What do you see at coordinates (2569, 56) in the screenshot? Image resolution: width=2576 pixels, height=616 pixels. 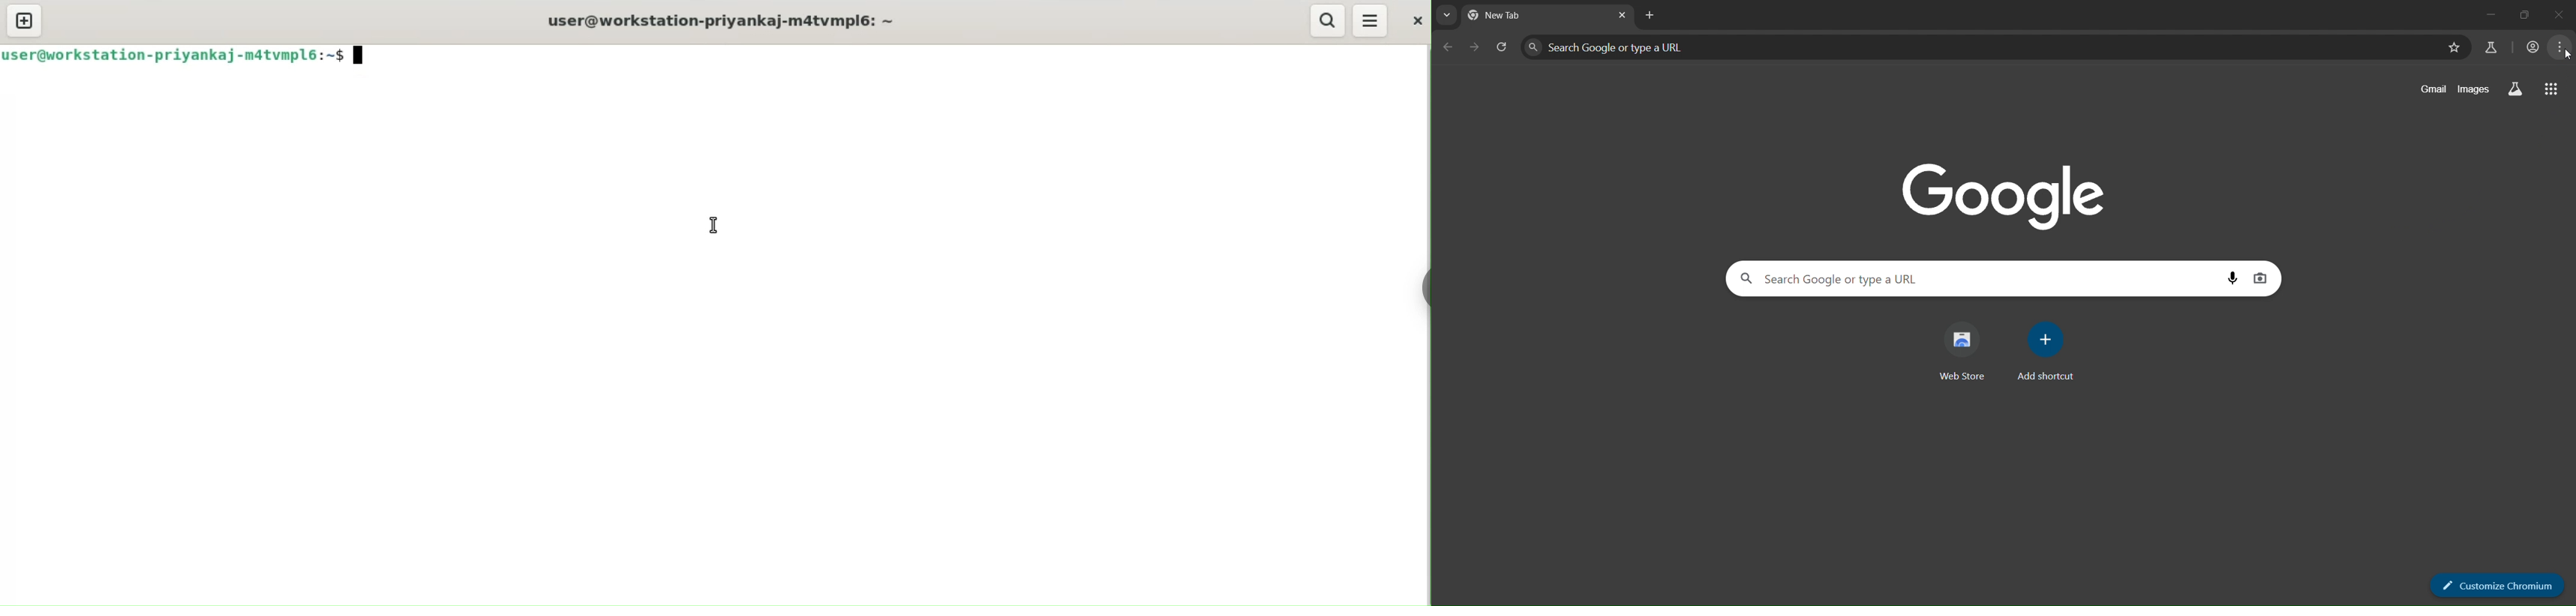 I see `cursor` at bounding box center [2569, 56].